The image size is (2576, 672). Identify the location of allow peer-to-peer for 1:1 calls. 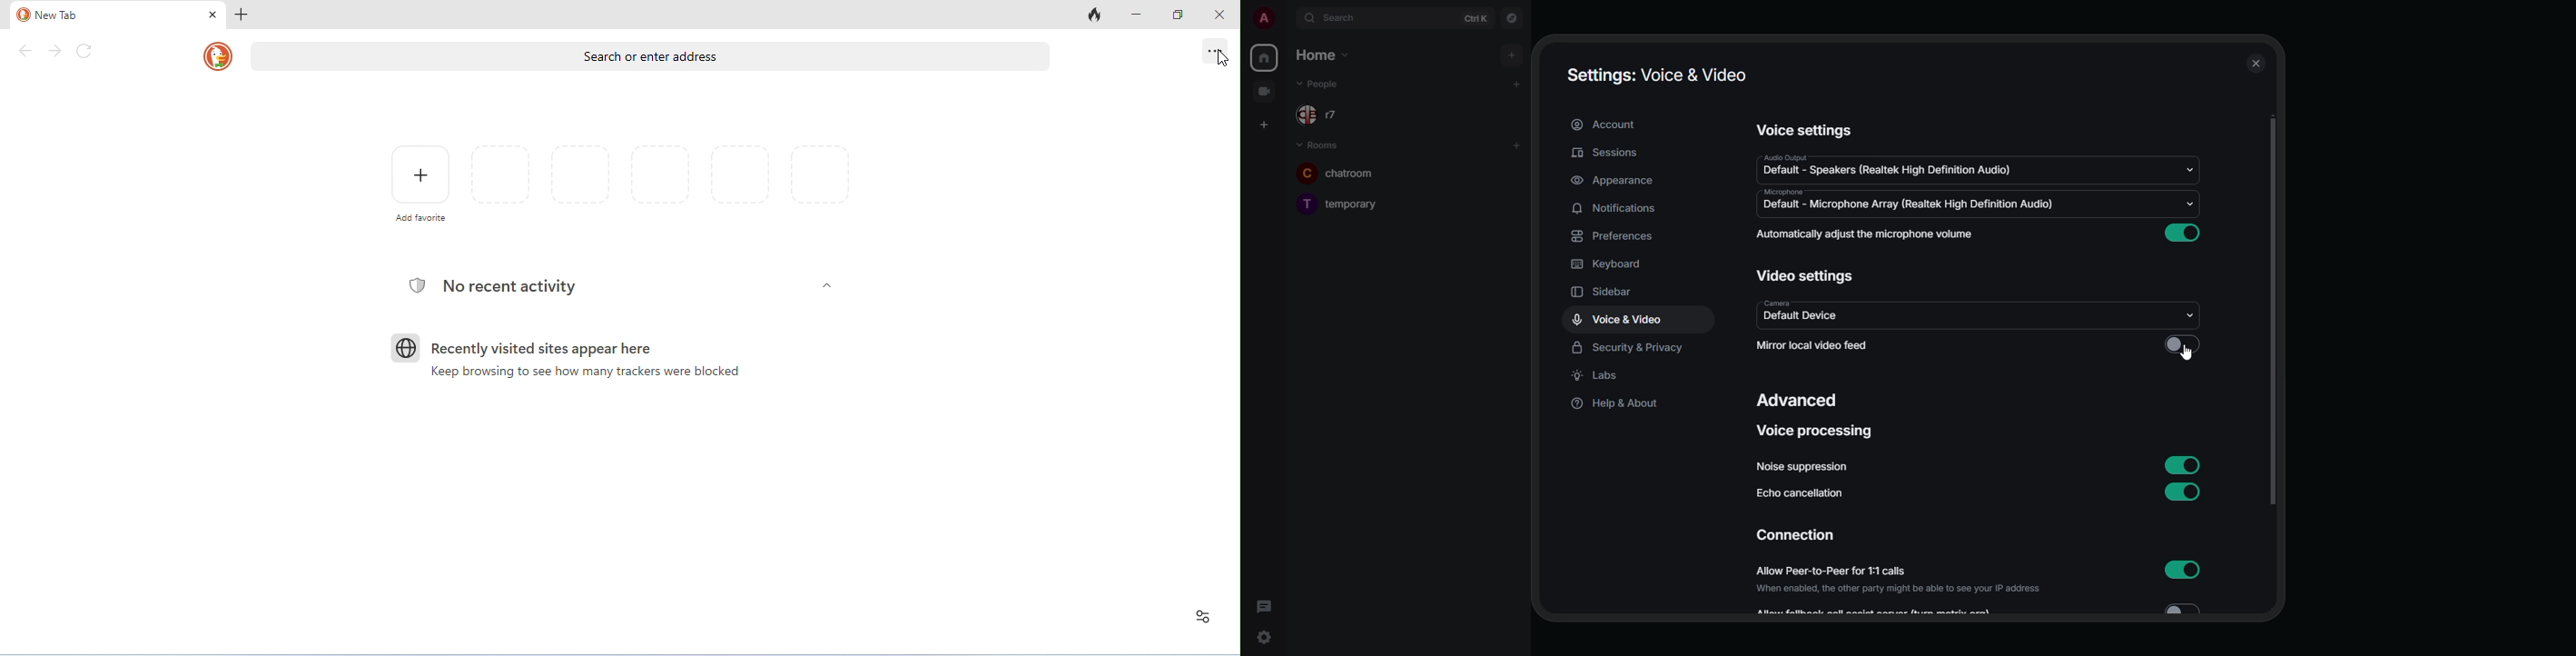
(1897, 570).